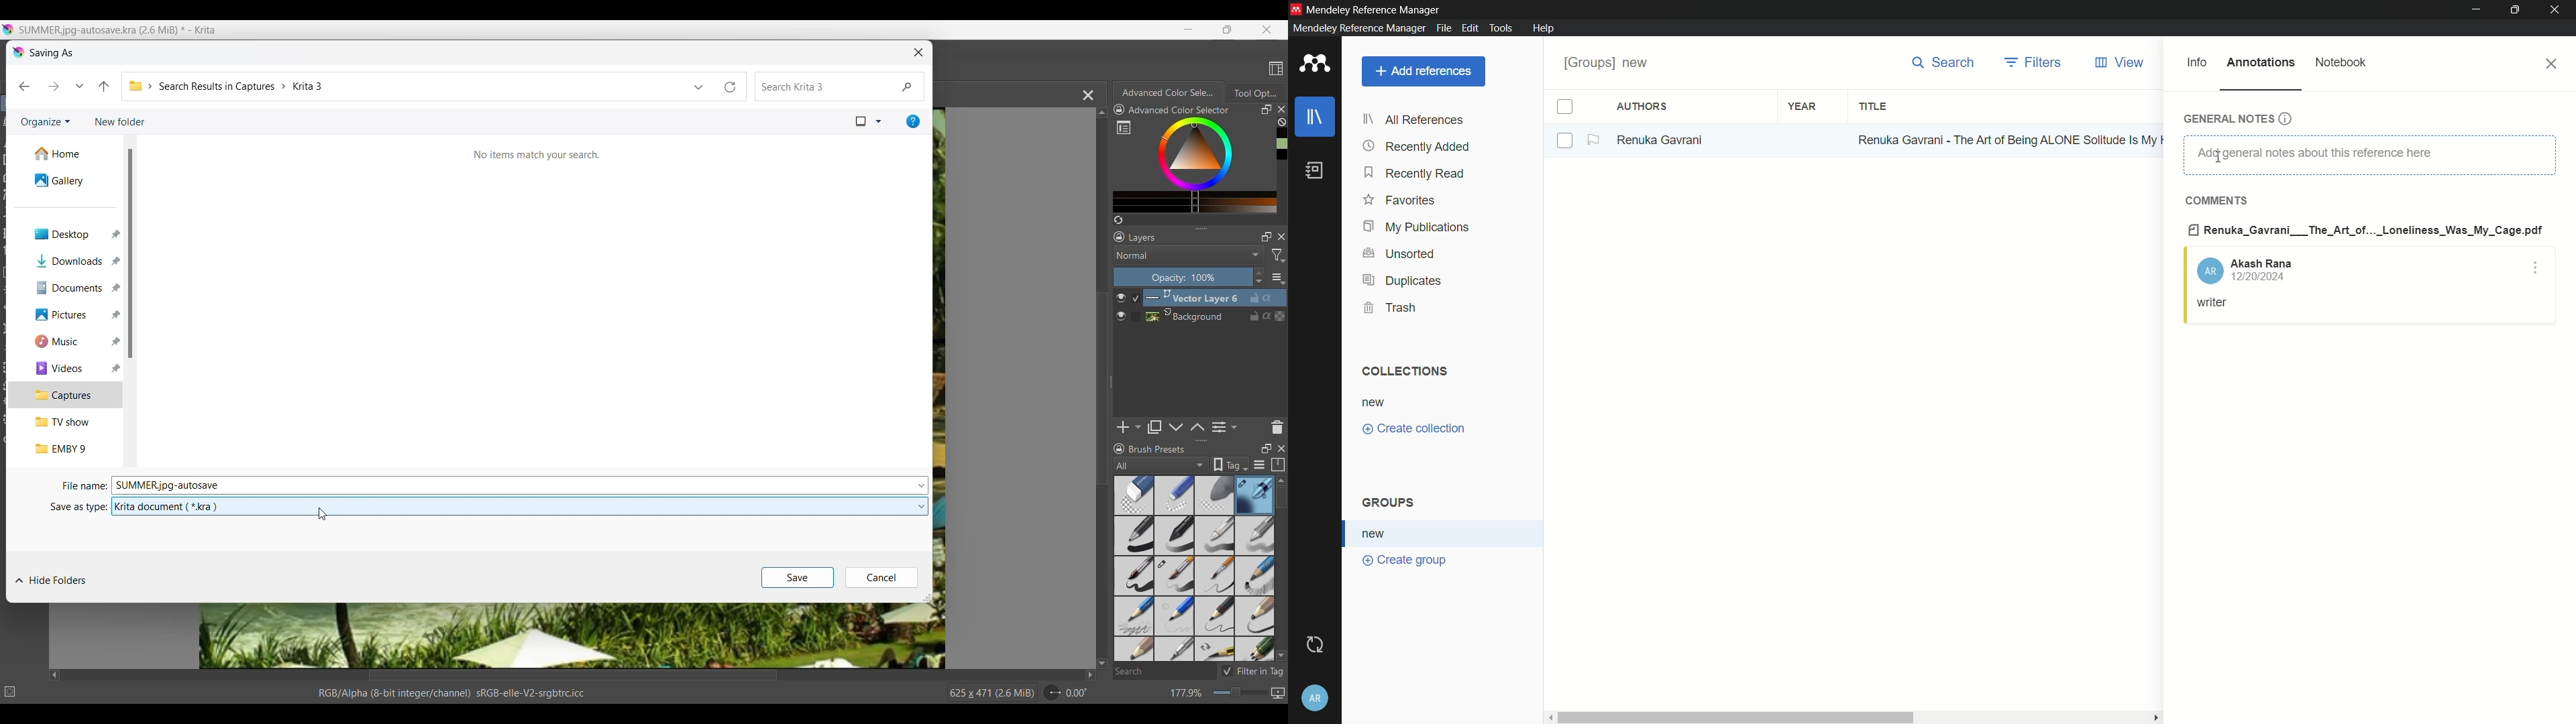 The image size is (2576, 728). I want to click on duplicates, so click(1401, 282).